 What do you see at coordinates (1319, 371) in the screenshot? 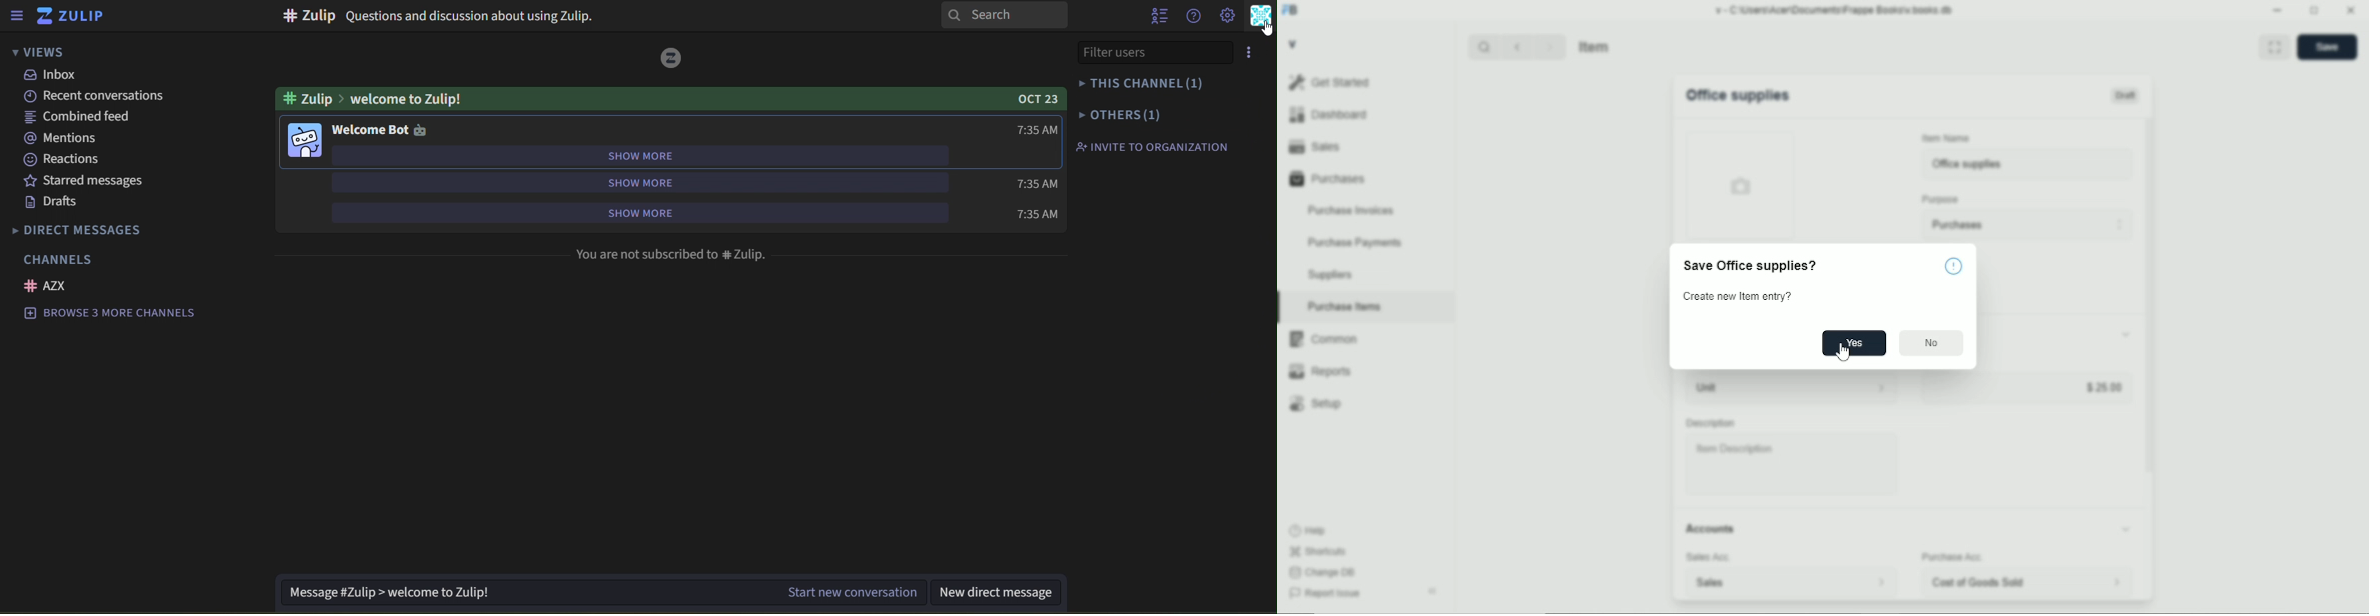
I see `reports` at bounding box center [1319, 371].